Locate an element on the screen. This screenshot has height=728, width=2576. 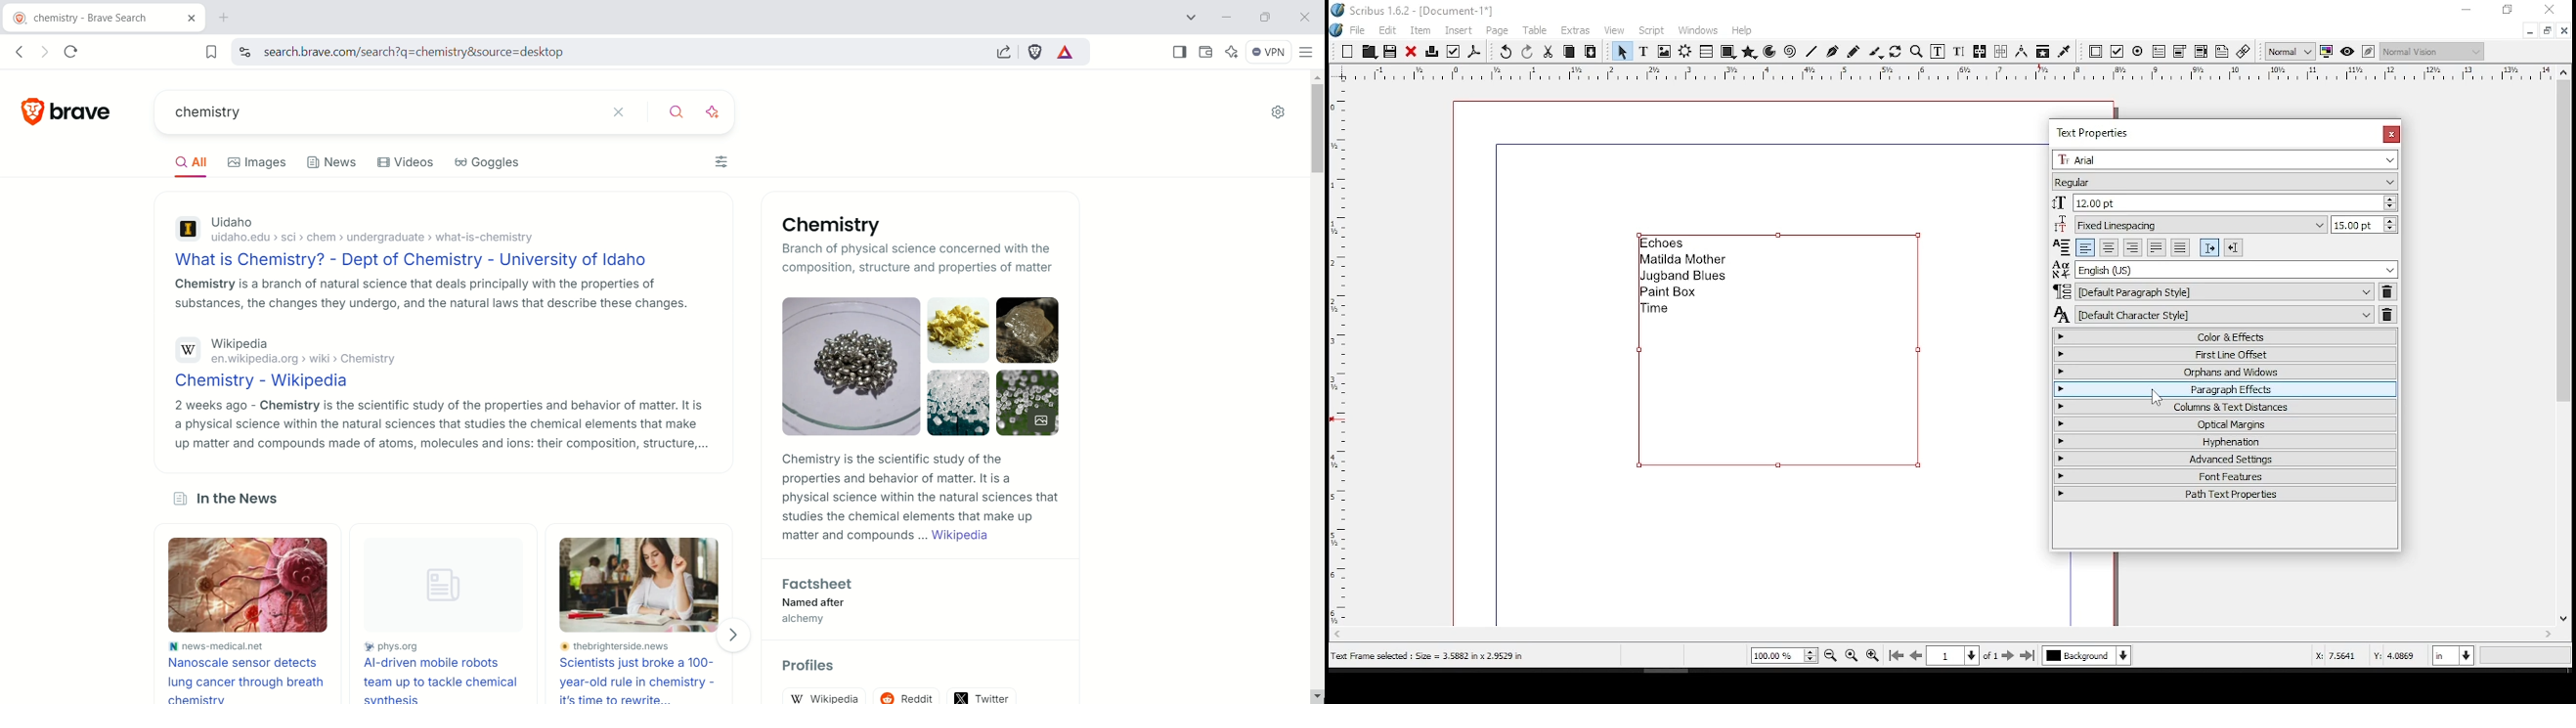
paint box is located at coordinates (1675, 292).